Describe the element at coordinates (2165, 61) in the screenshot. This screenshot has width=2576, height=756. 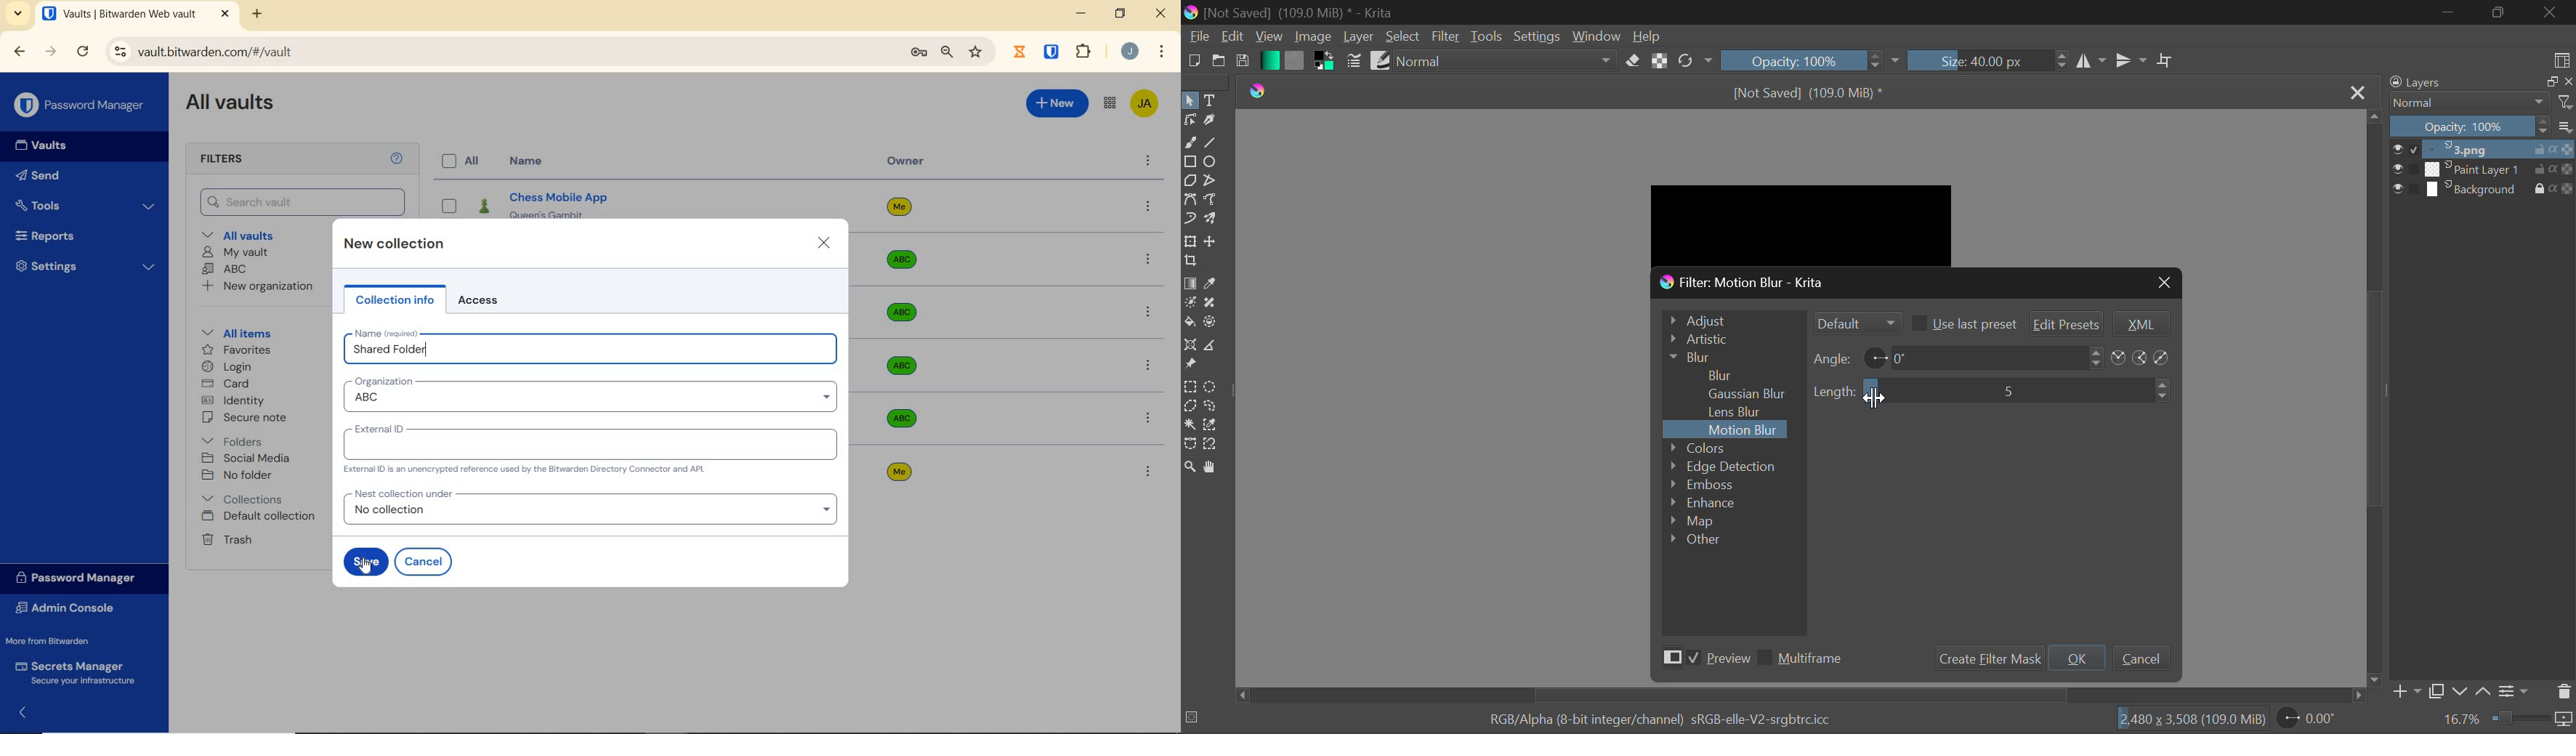
I see `Crop` at that location.